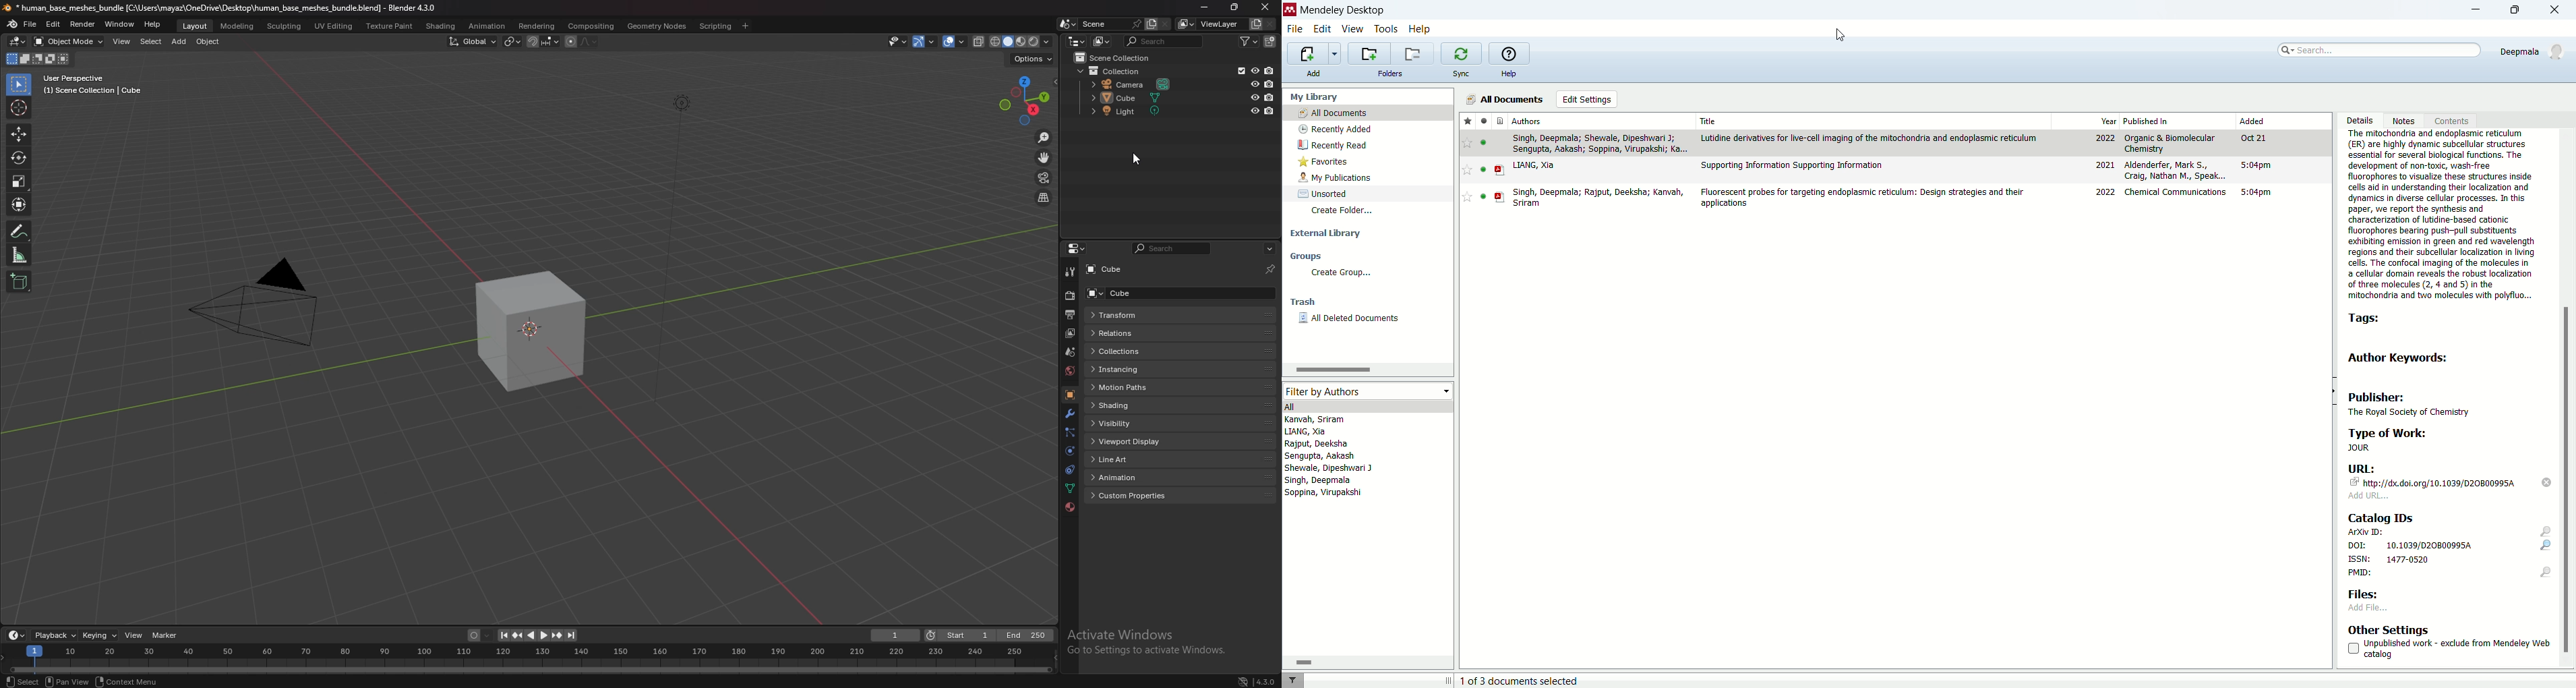 This screenshot has width=2576, height=700. I want to click on annotation, so click(20, 230).